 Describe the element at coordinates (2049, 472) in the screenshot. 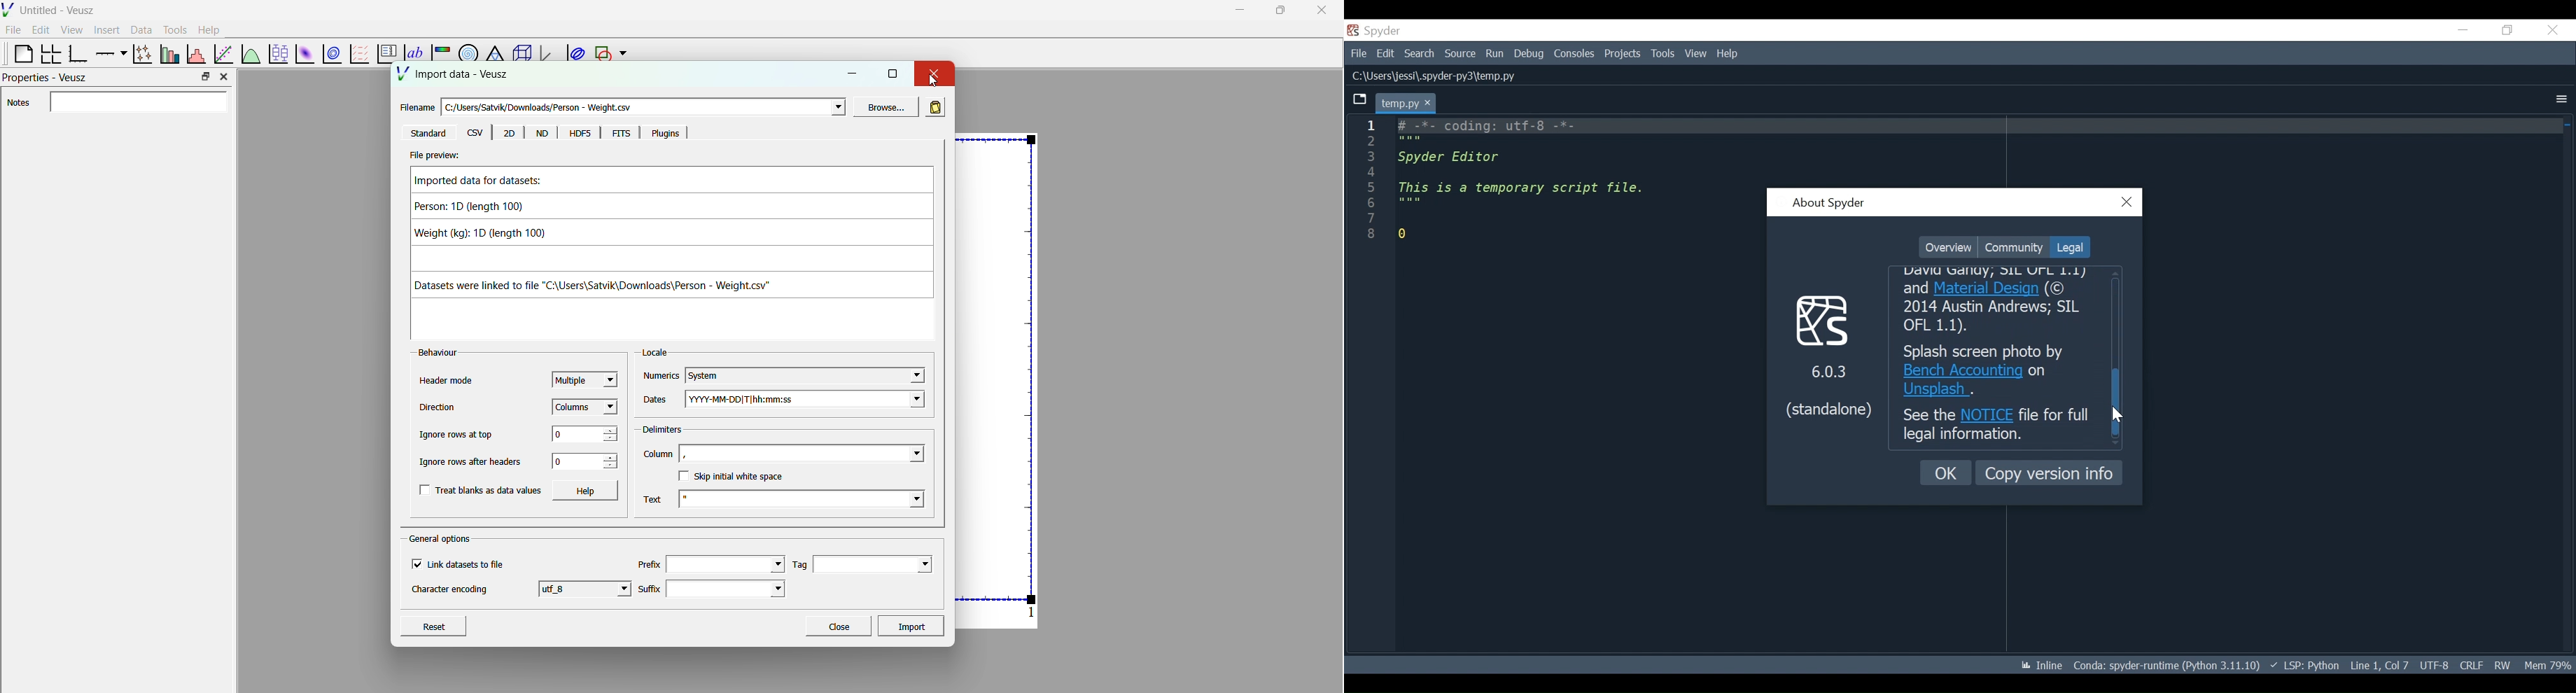

I see `Copy Version Information` at that location.